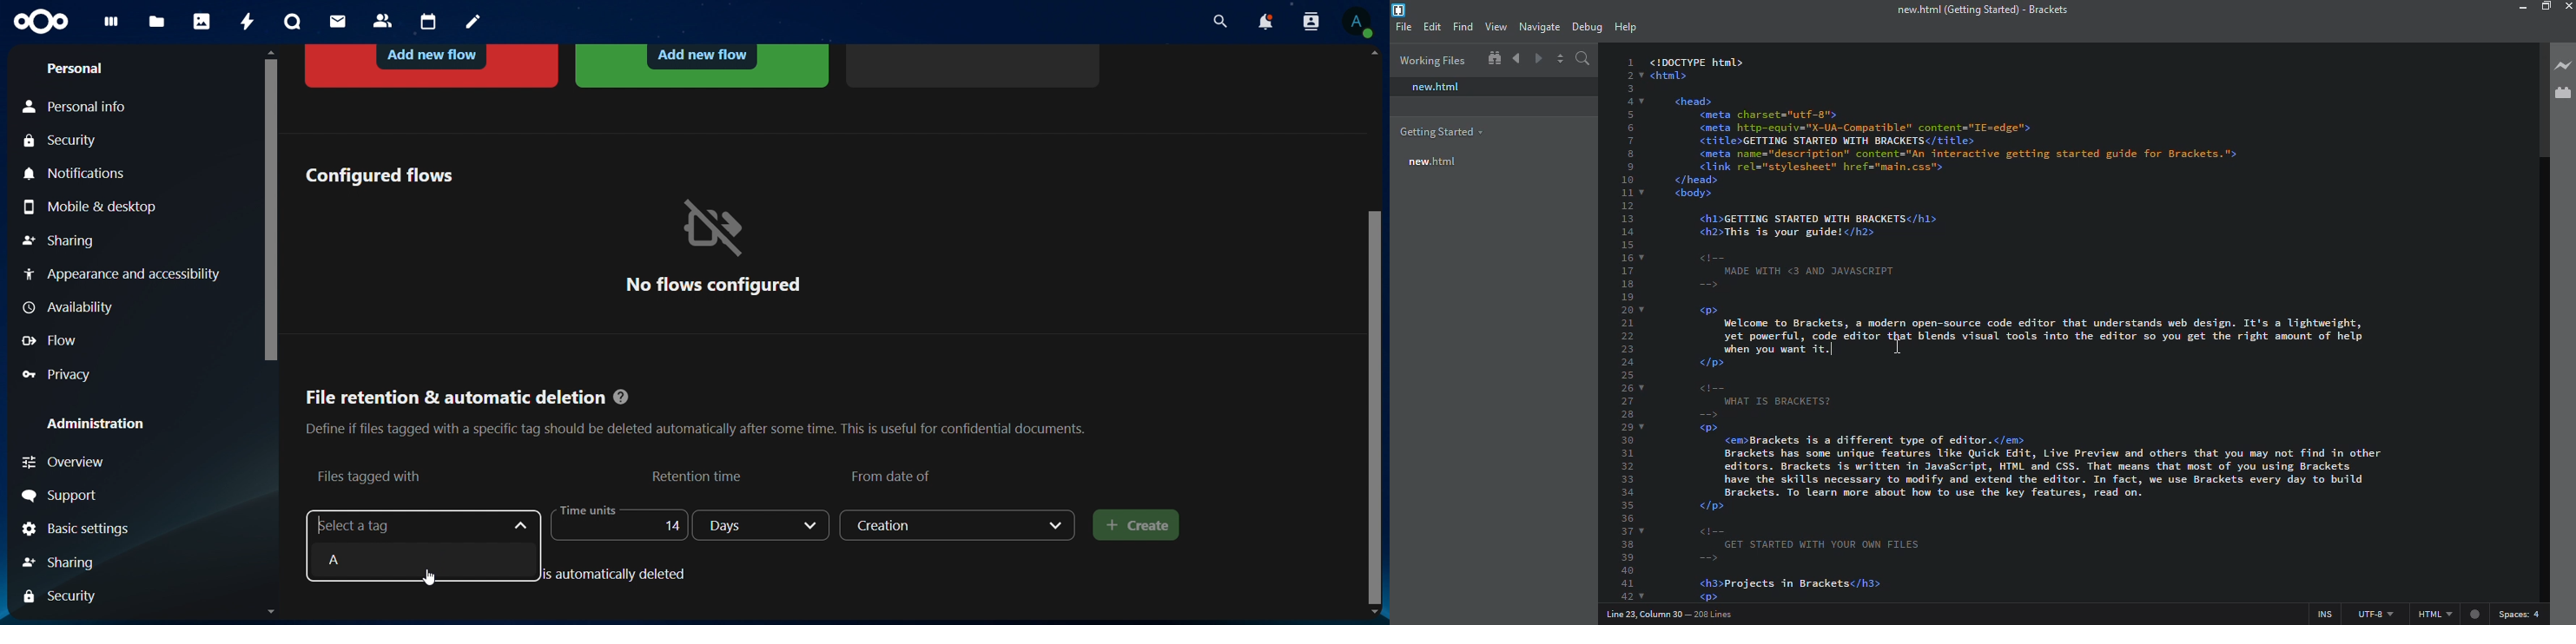  I want to click on edit, so click(1434, 27).